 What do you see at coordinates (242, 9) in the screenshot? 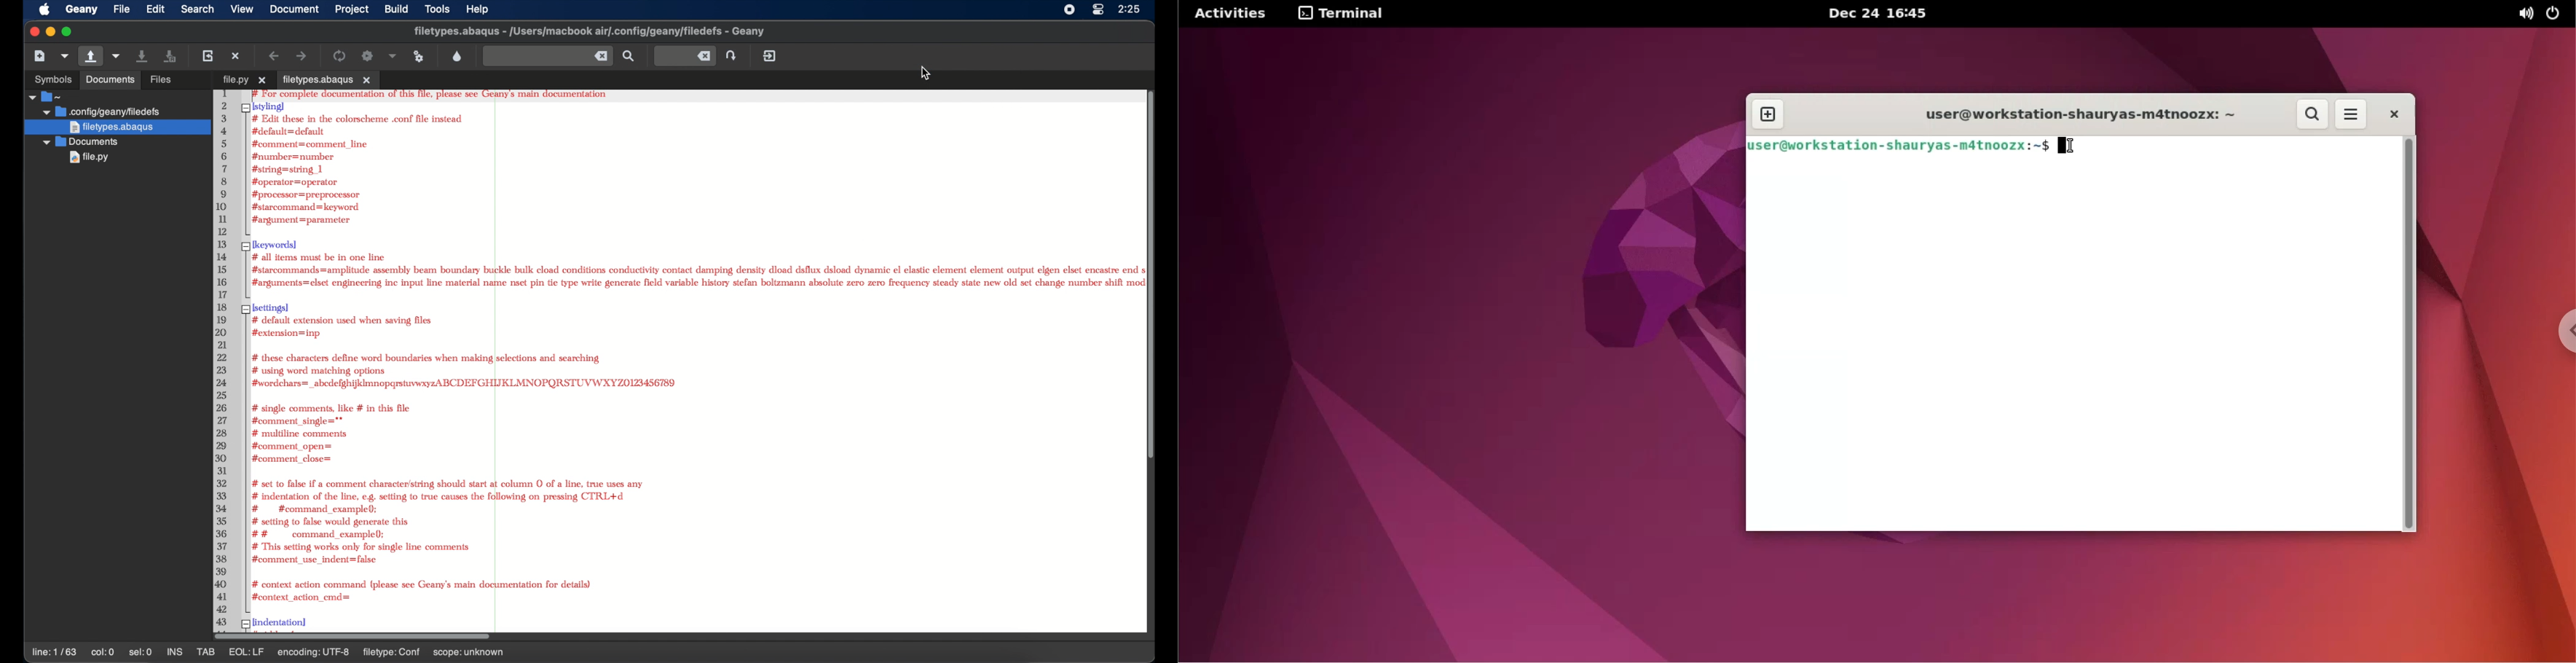
I see `view` at bounding box center [242, 9].